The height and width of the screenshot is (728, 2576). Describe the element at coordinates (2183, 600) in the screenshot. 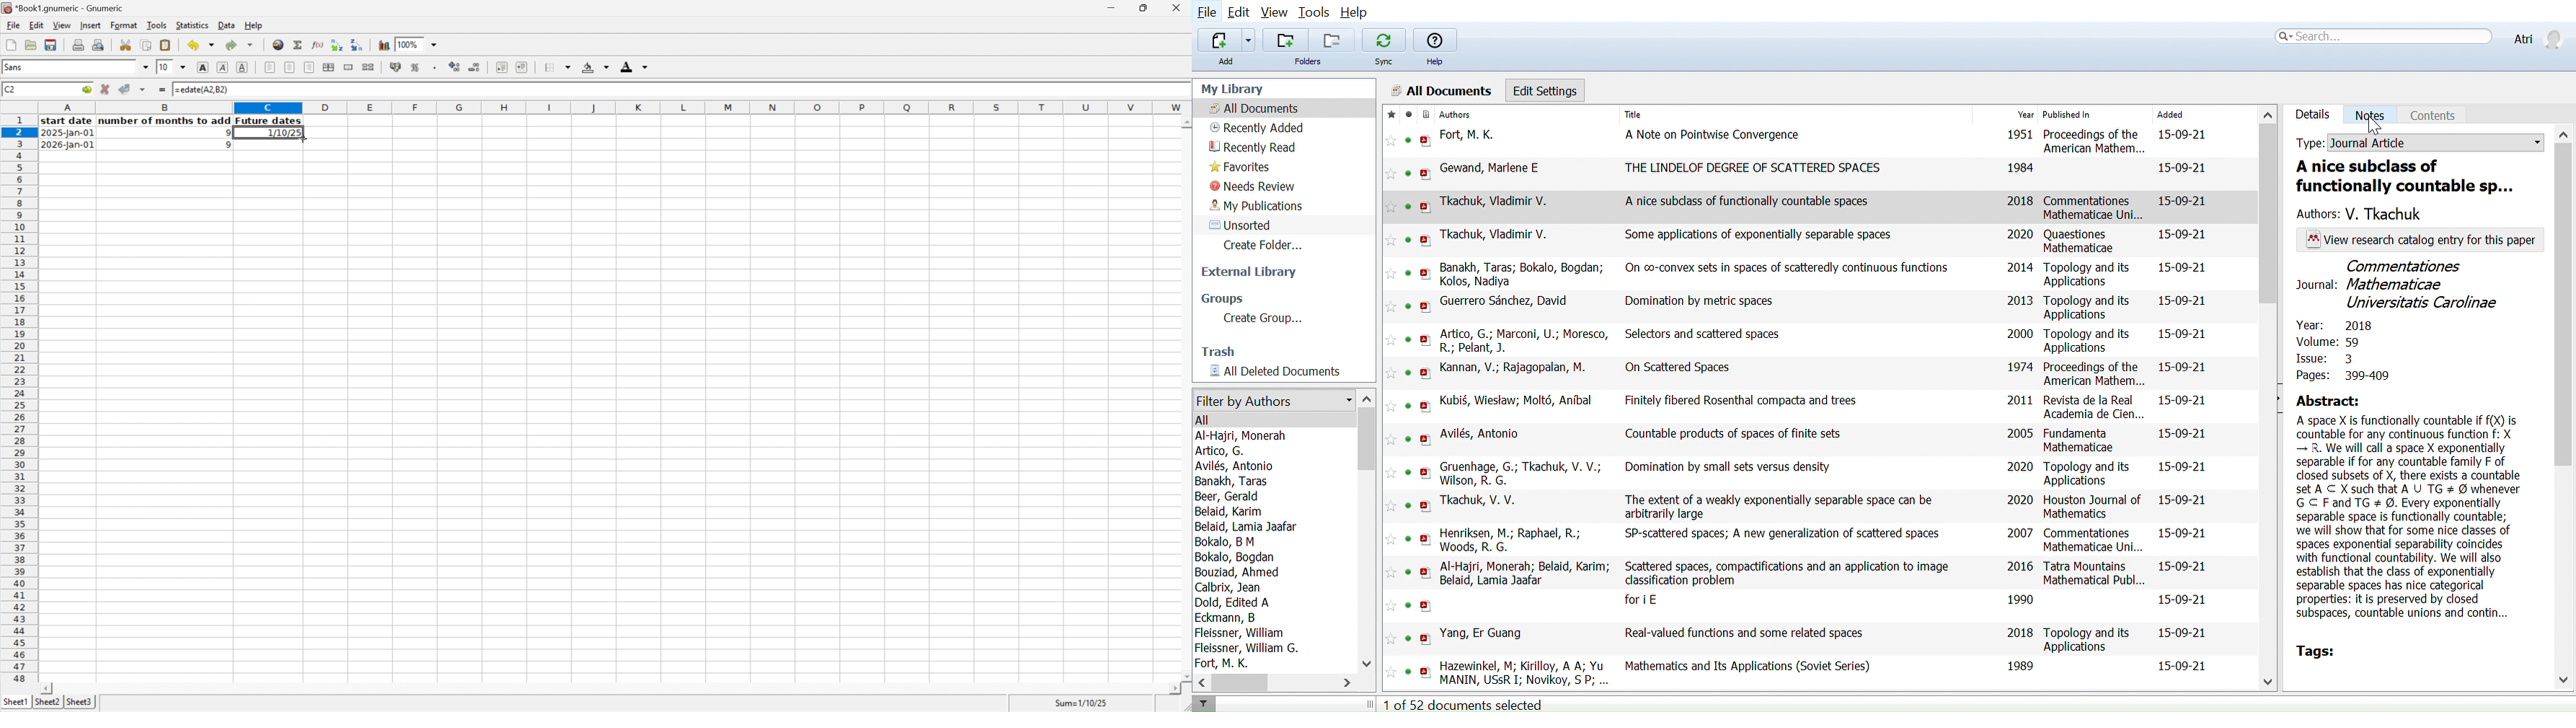

I see `15-09-21` at that location.